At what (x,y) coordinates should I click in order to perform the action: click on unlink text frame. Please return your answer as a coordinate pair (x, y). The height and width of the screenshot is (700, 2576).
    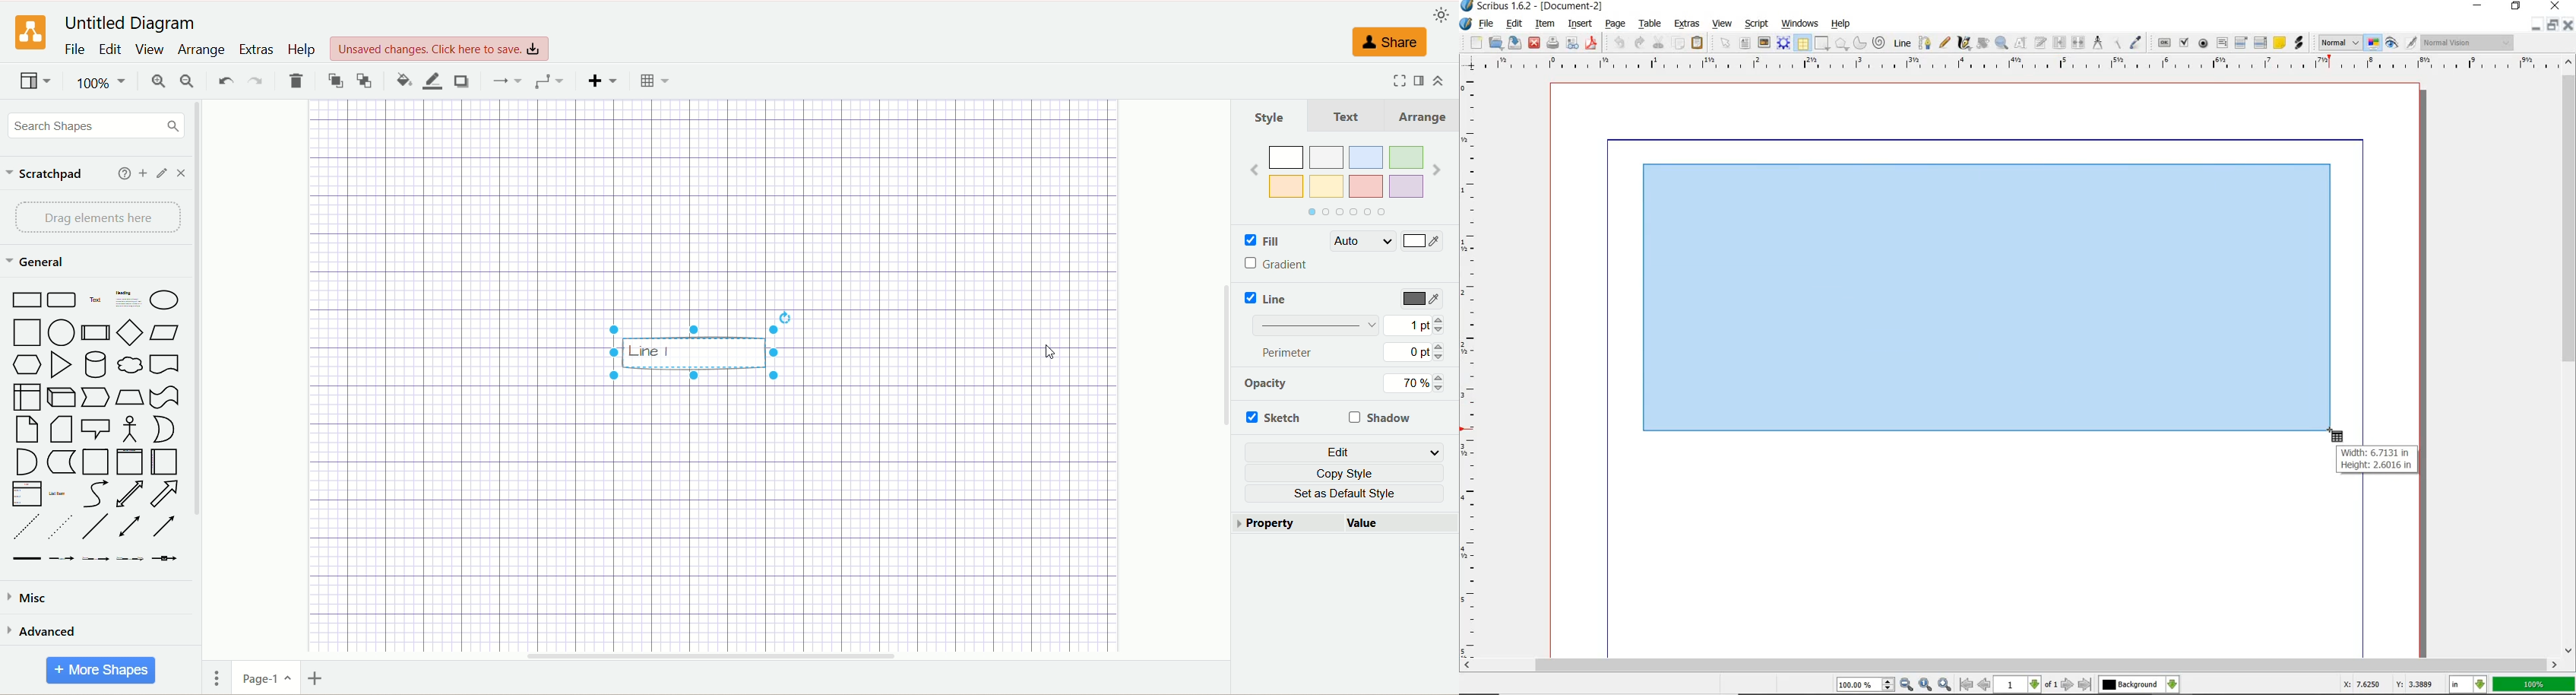
    Looking at the image, I should click on (2076, 43).